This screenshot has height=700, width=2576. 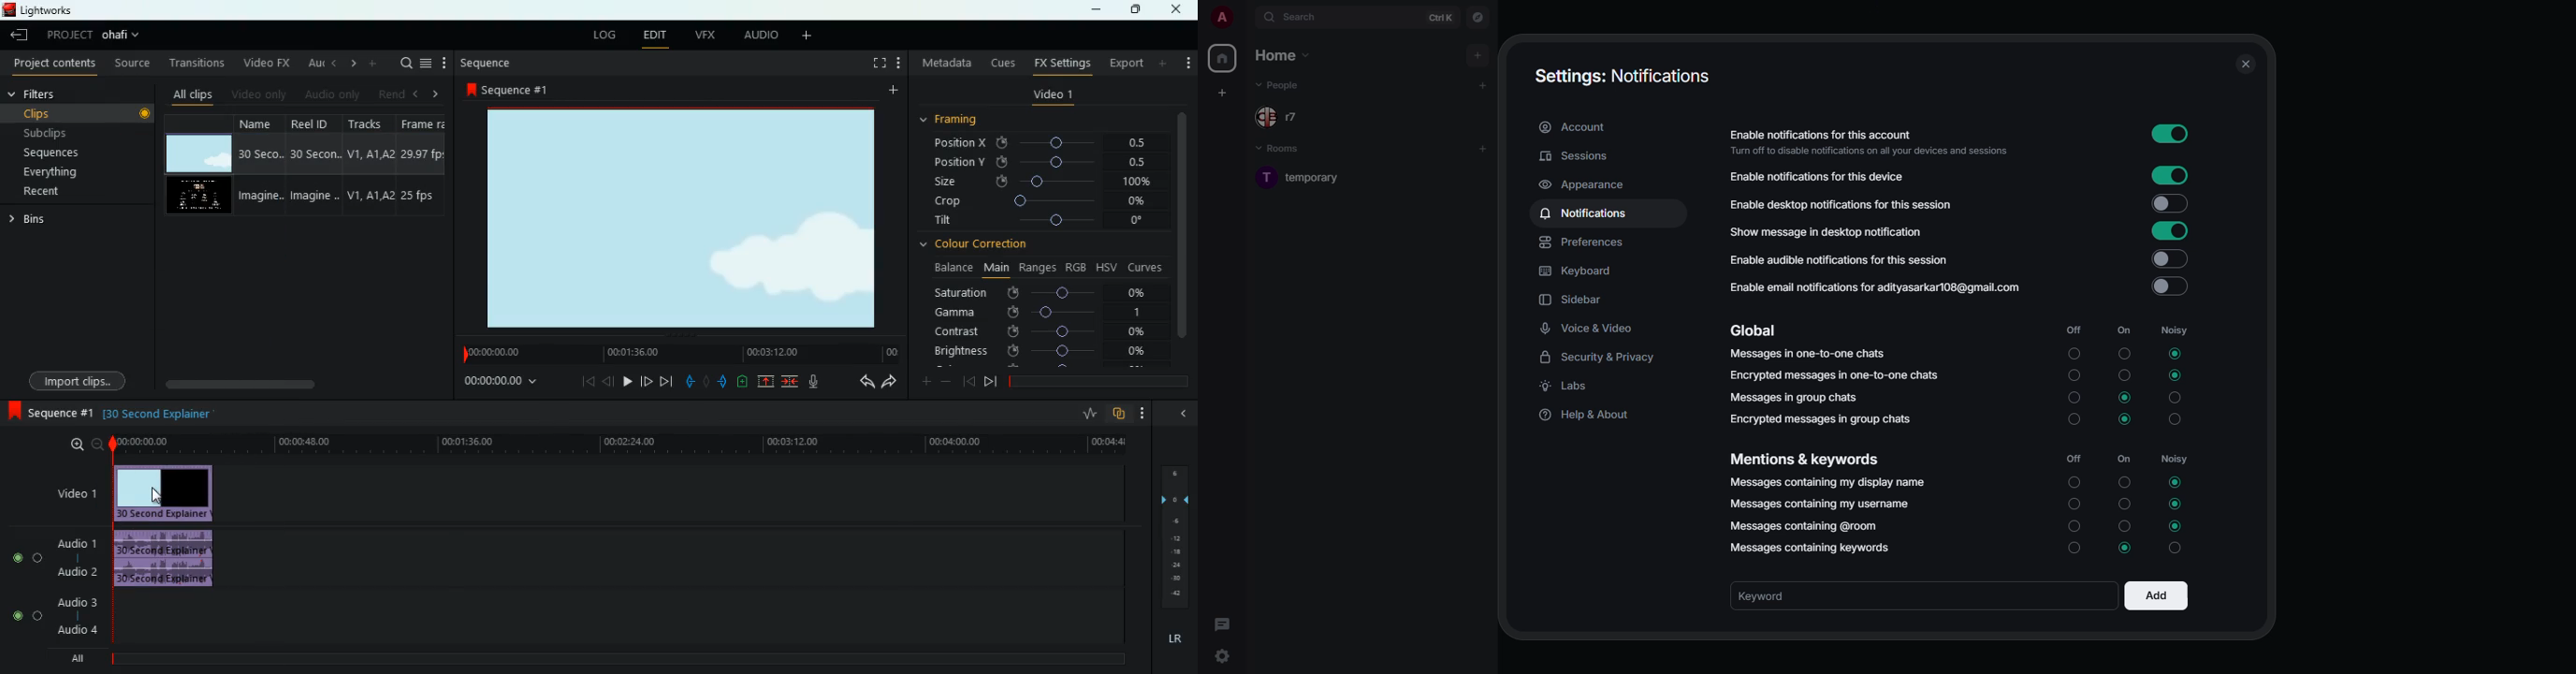 I want to click on notifications, so click(x=1586, y=213).